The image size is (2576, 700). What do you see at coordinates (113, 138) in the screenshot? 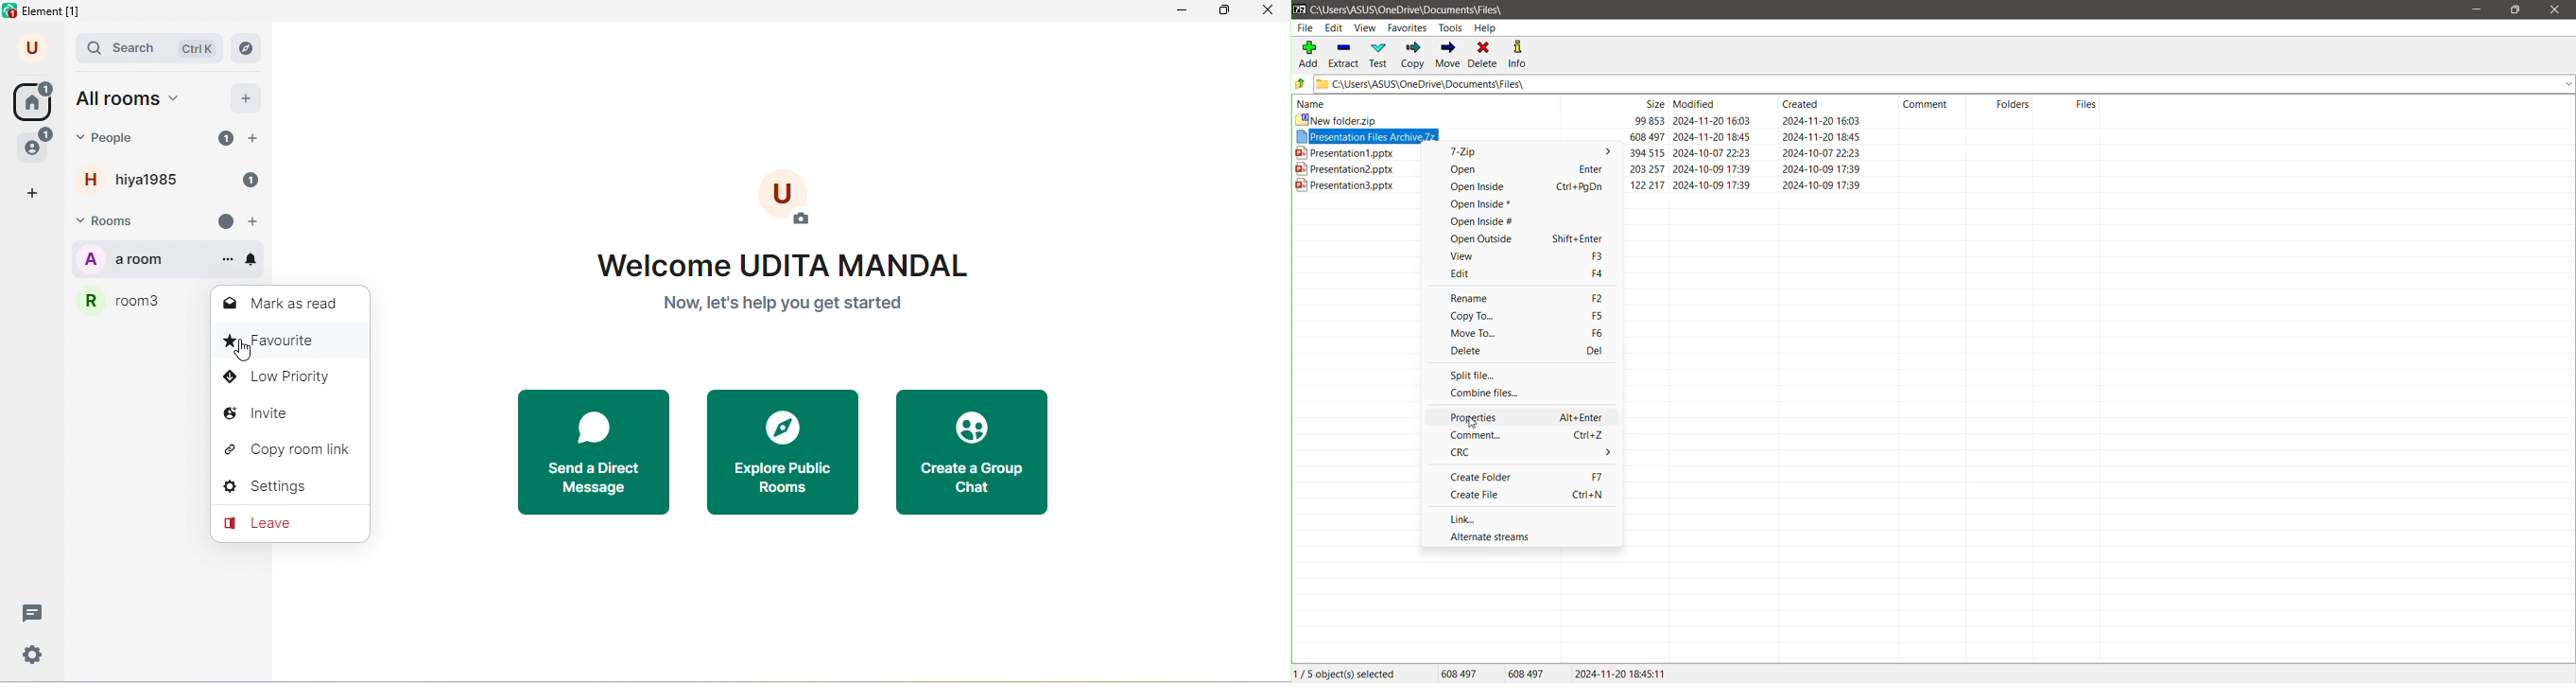
I see `people` at bounding box center [113, 138].